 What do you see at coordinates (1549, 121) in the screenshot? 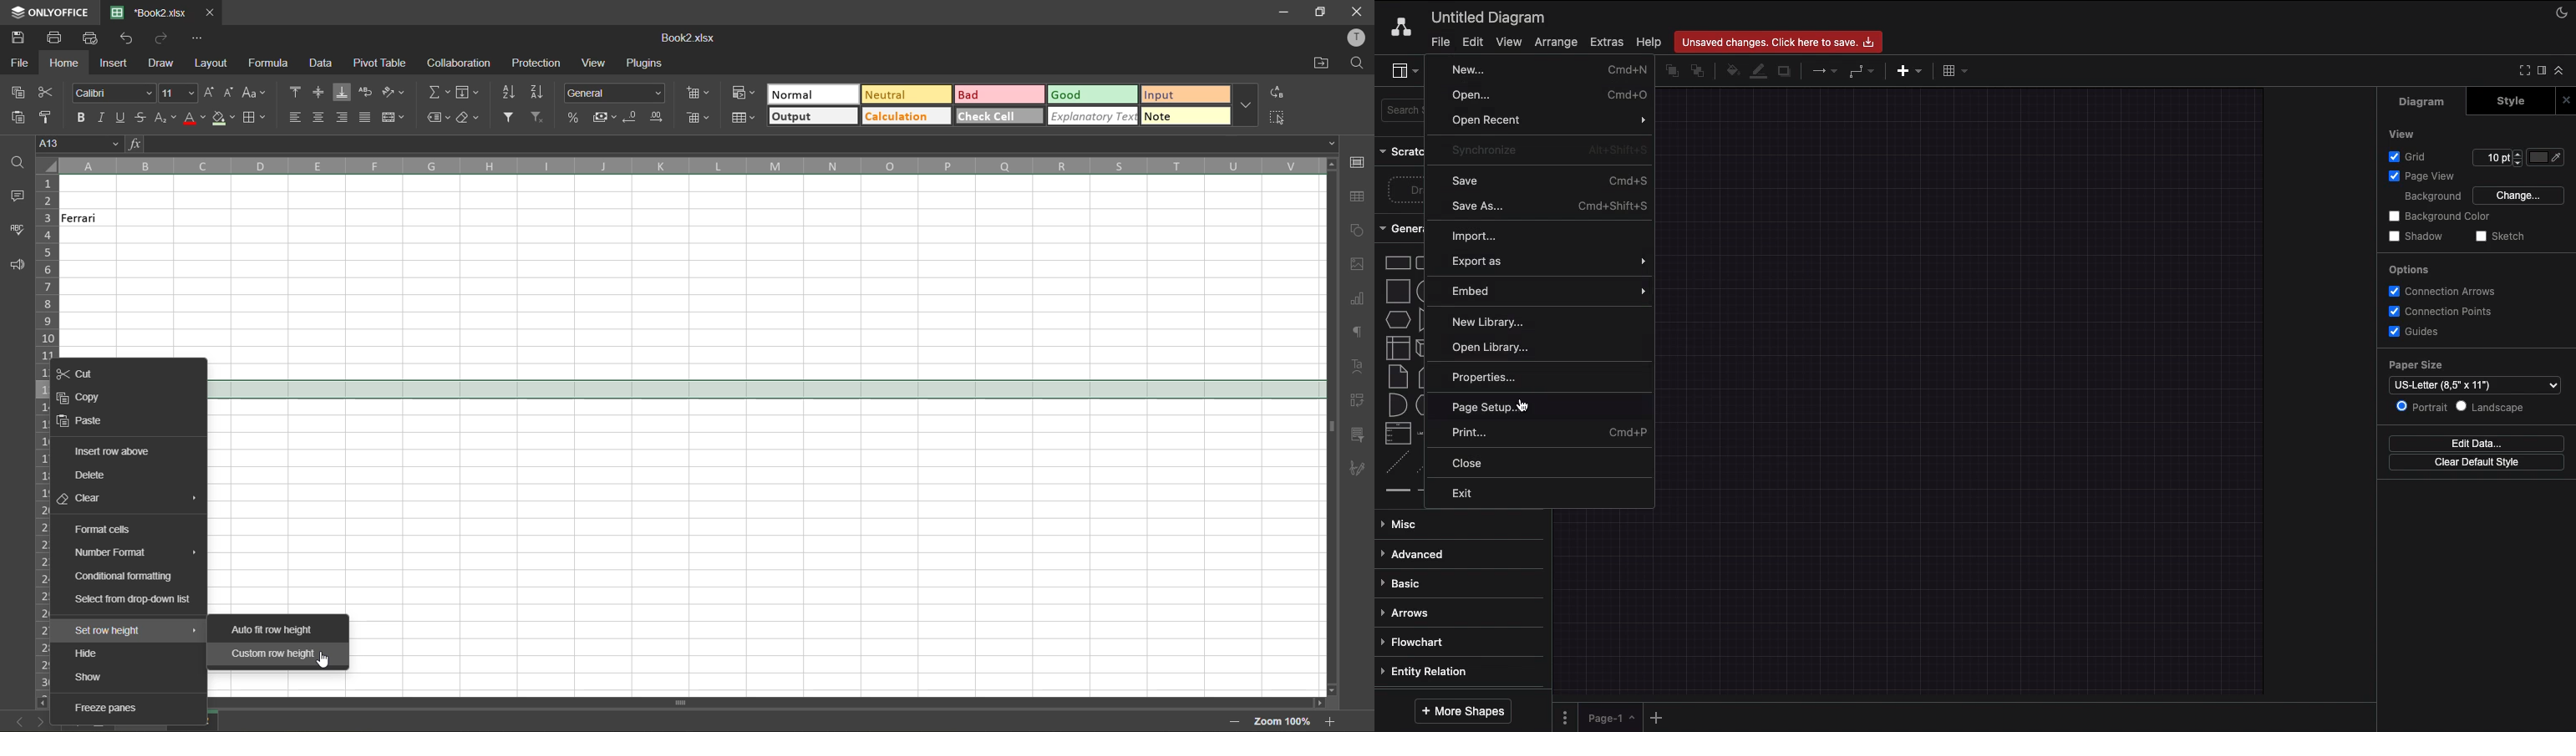
I see `Open recent` at bounding box center [1549, 121].